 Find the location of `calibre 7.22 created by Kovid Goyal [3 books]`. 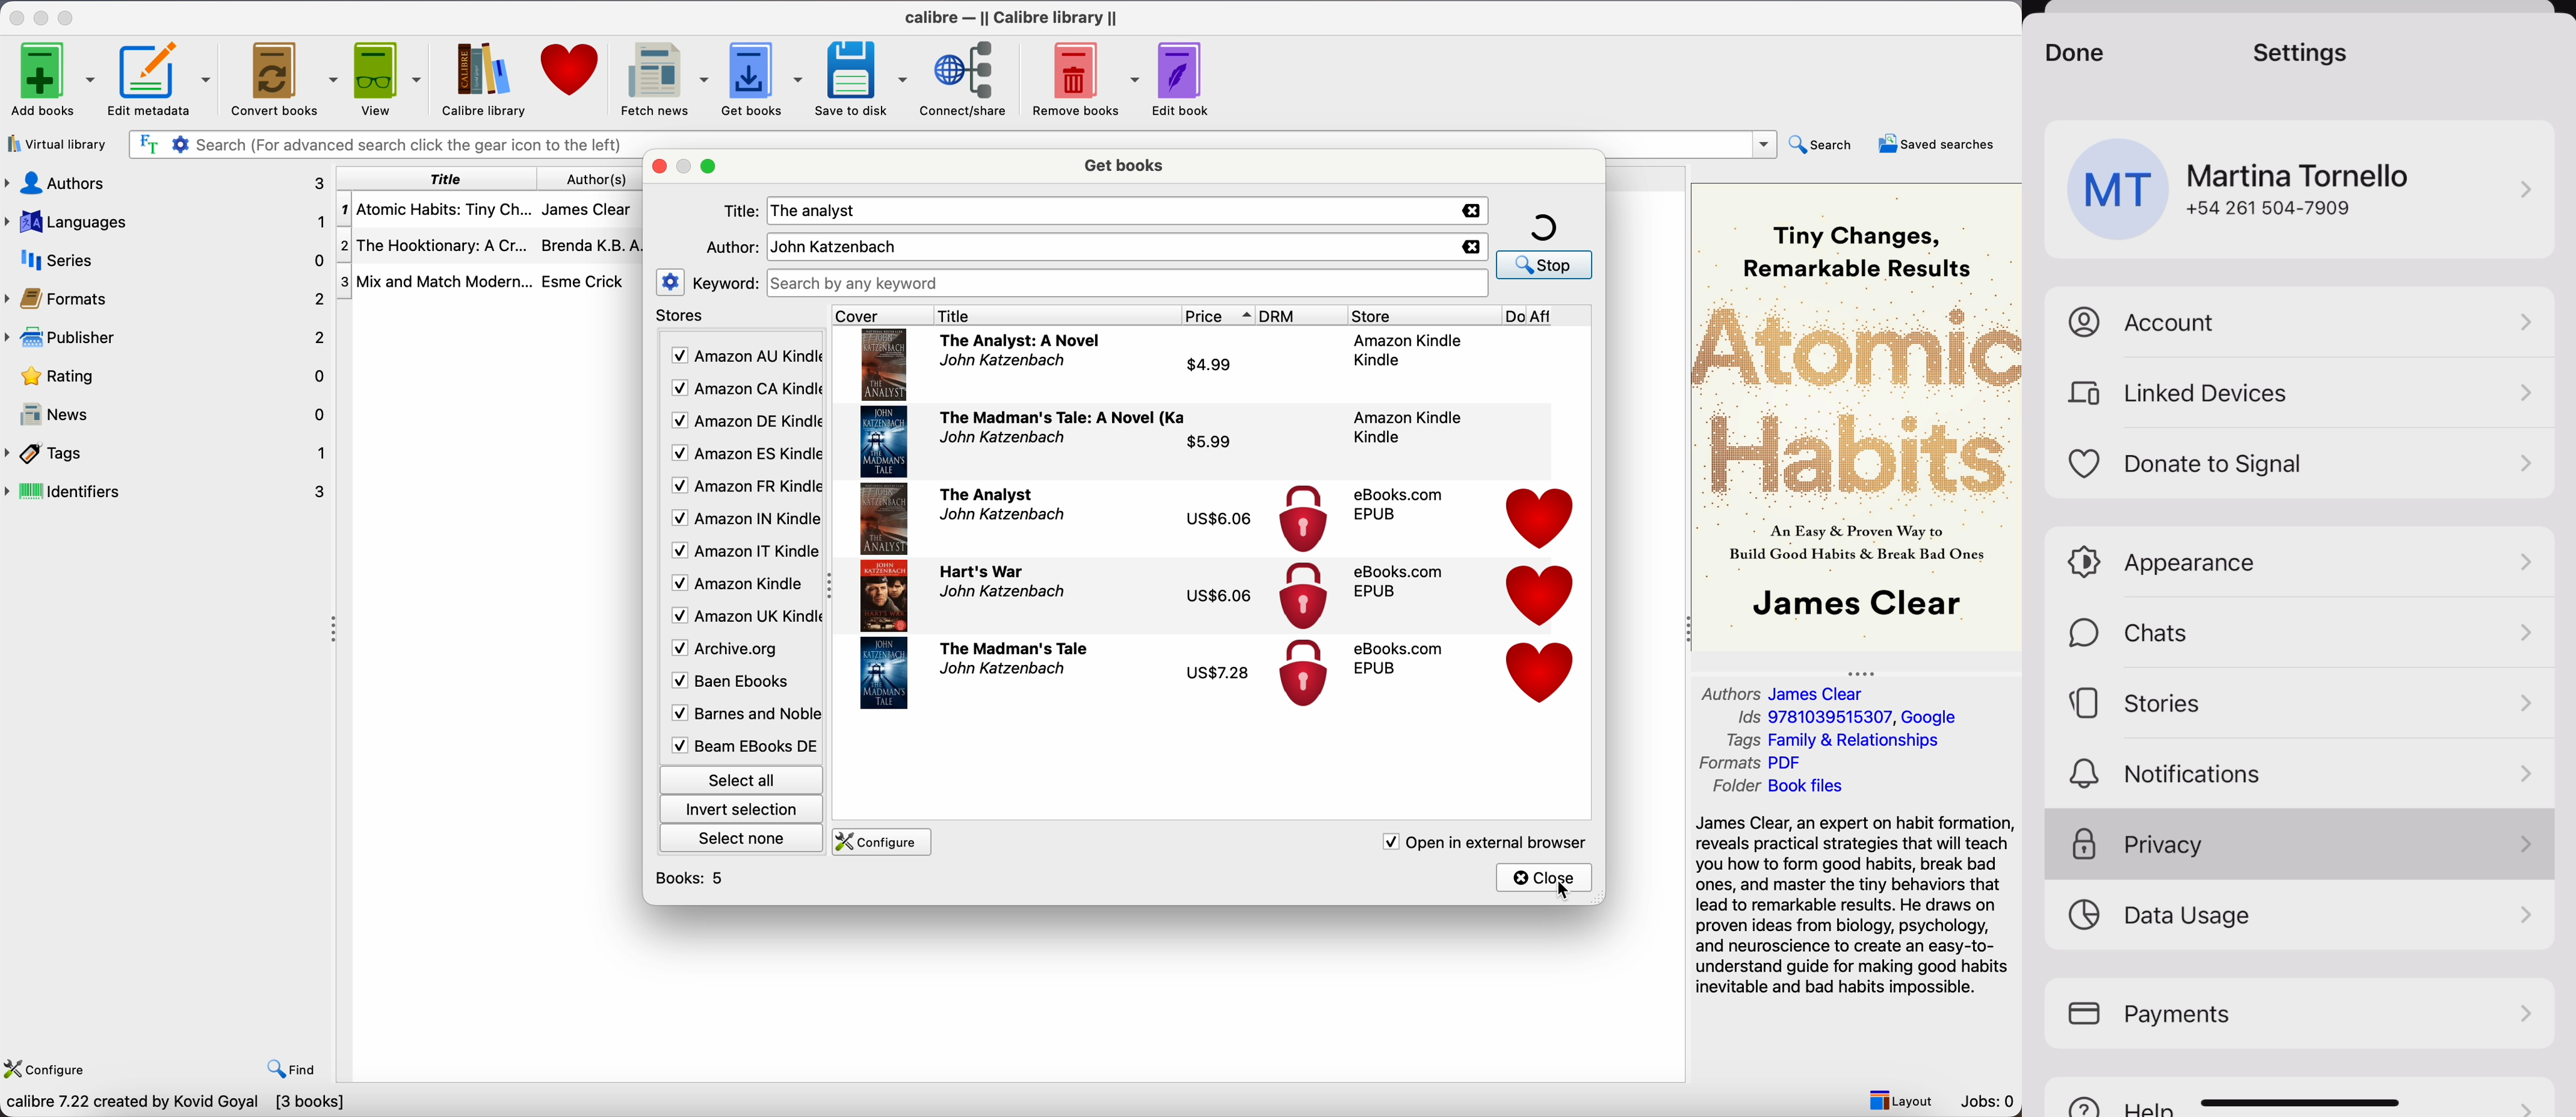

calibre 7.22 created by Kovid Goyal [3 books] is located at coordinates (175, 1104).